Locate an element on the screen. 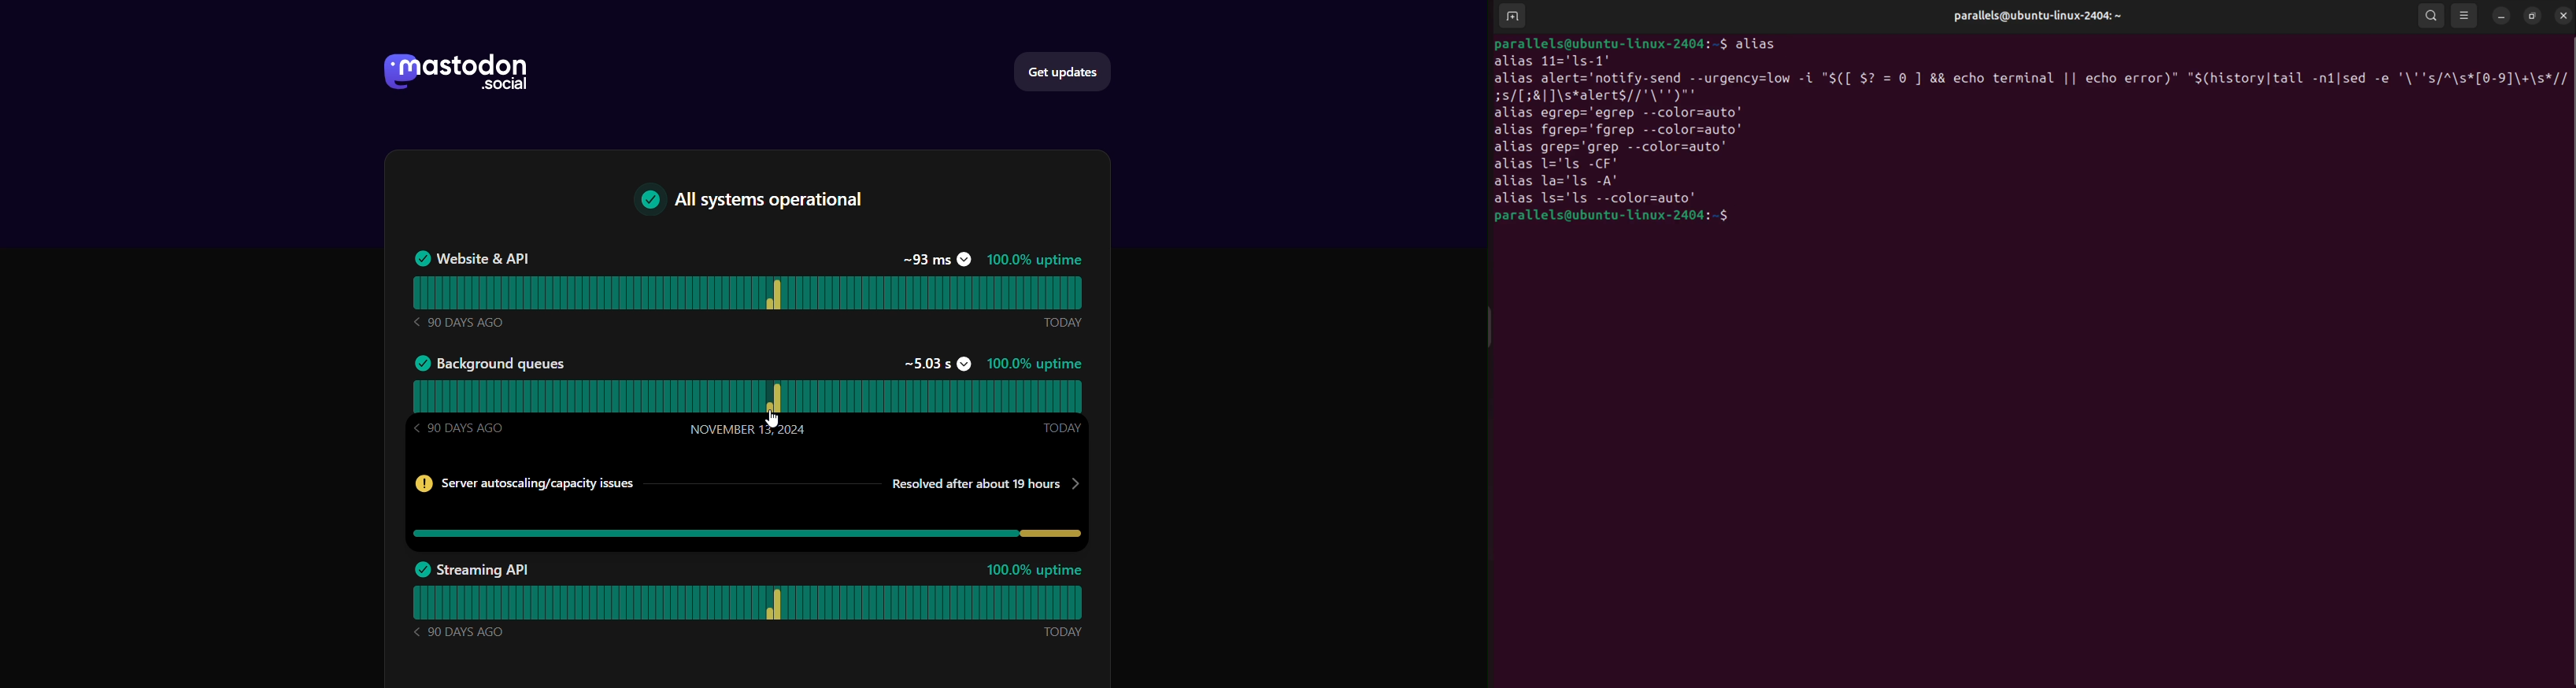  background queues status is located at coordinates (749, 396).